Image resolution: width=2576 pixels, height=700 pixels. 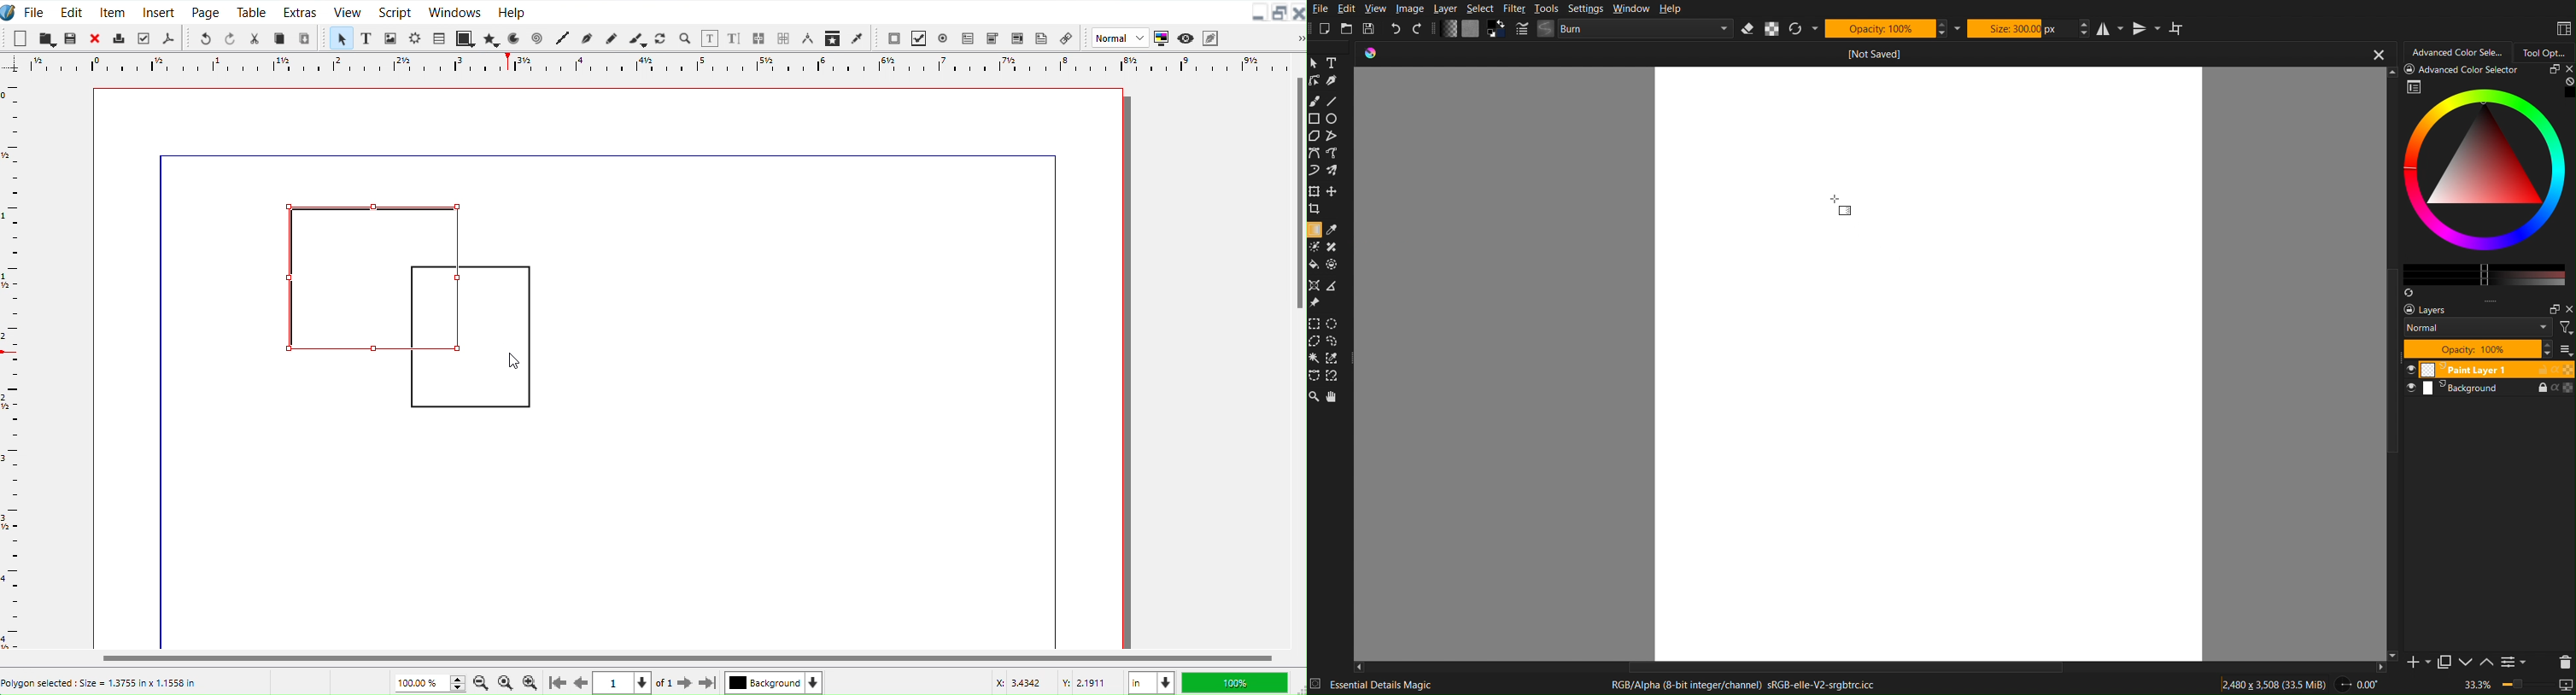 I want to click on Maximize, so click(x=1280, y=13).